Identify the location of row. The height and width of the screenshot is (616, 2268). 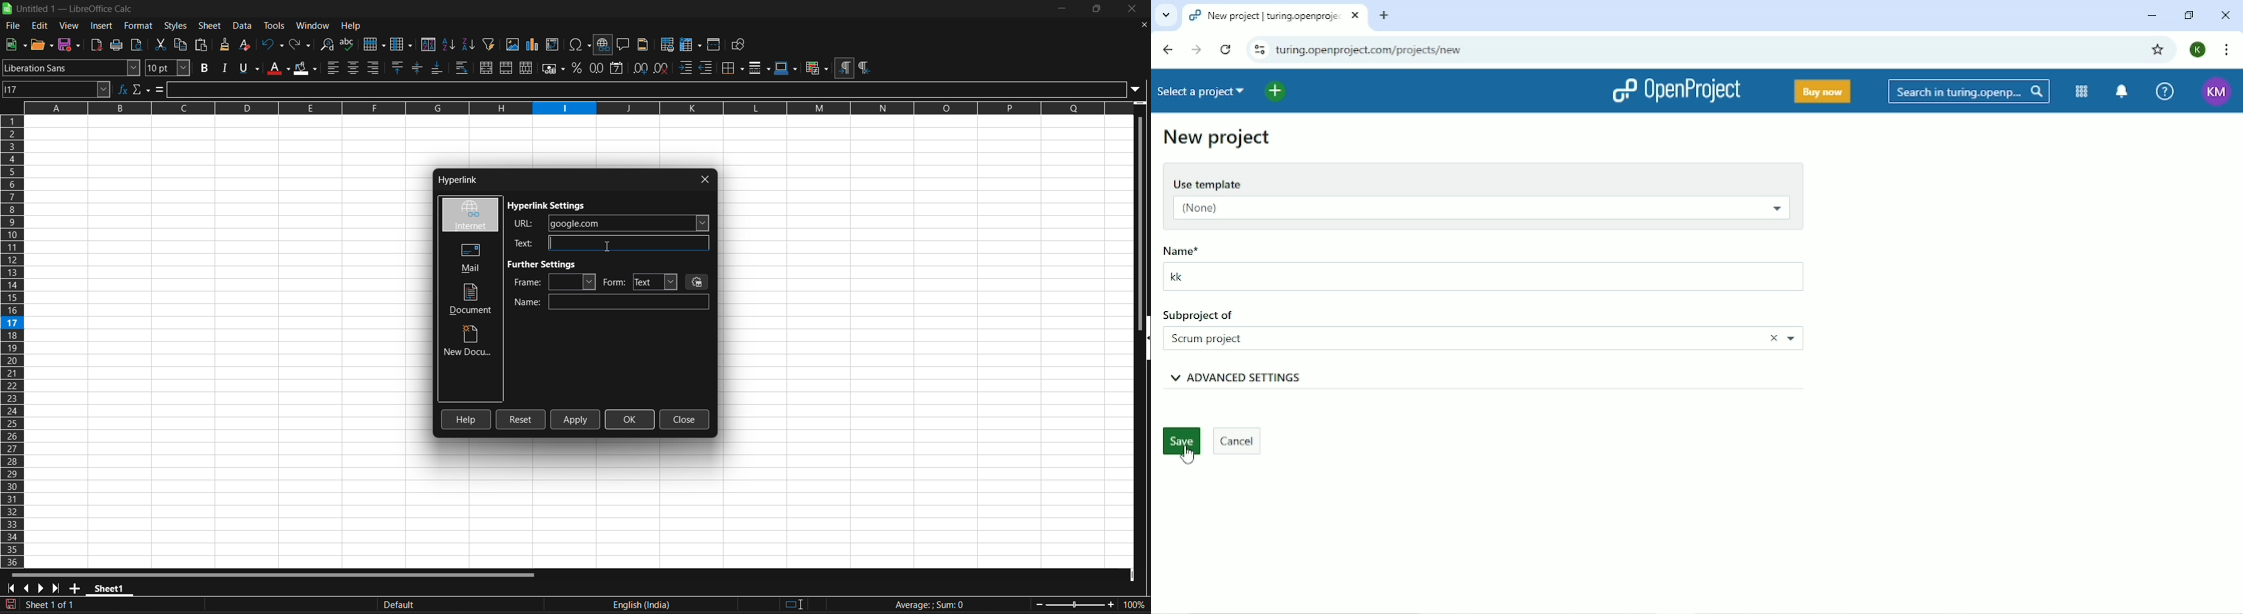
(374, 43).